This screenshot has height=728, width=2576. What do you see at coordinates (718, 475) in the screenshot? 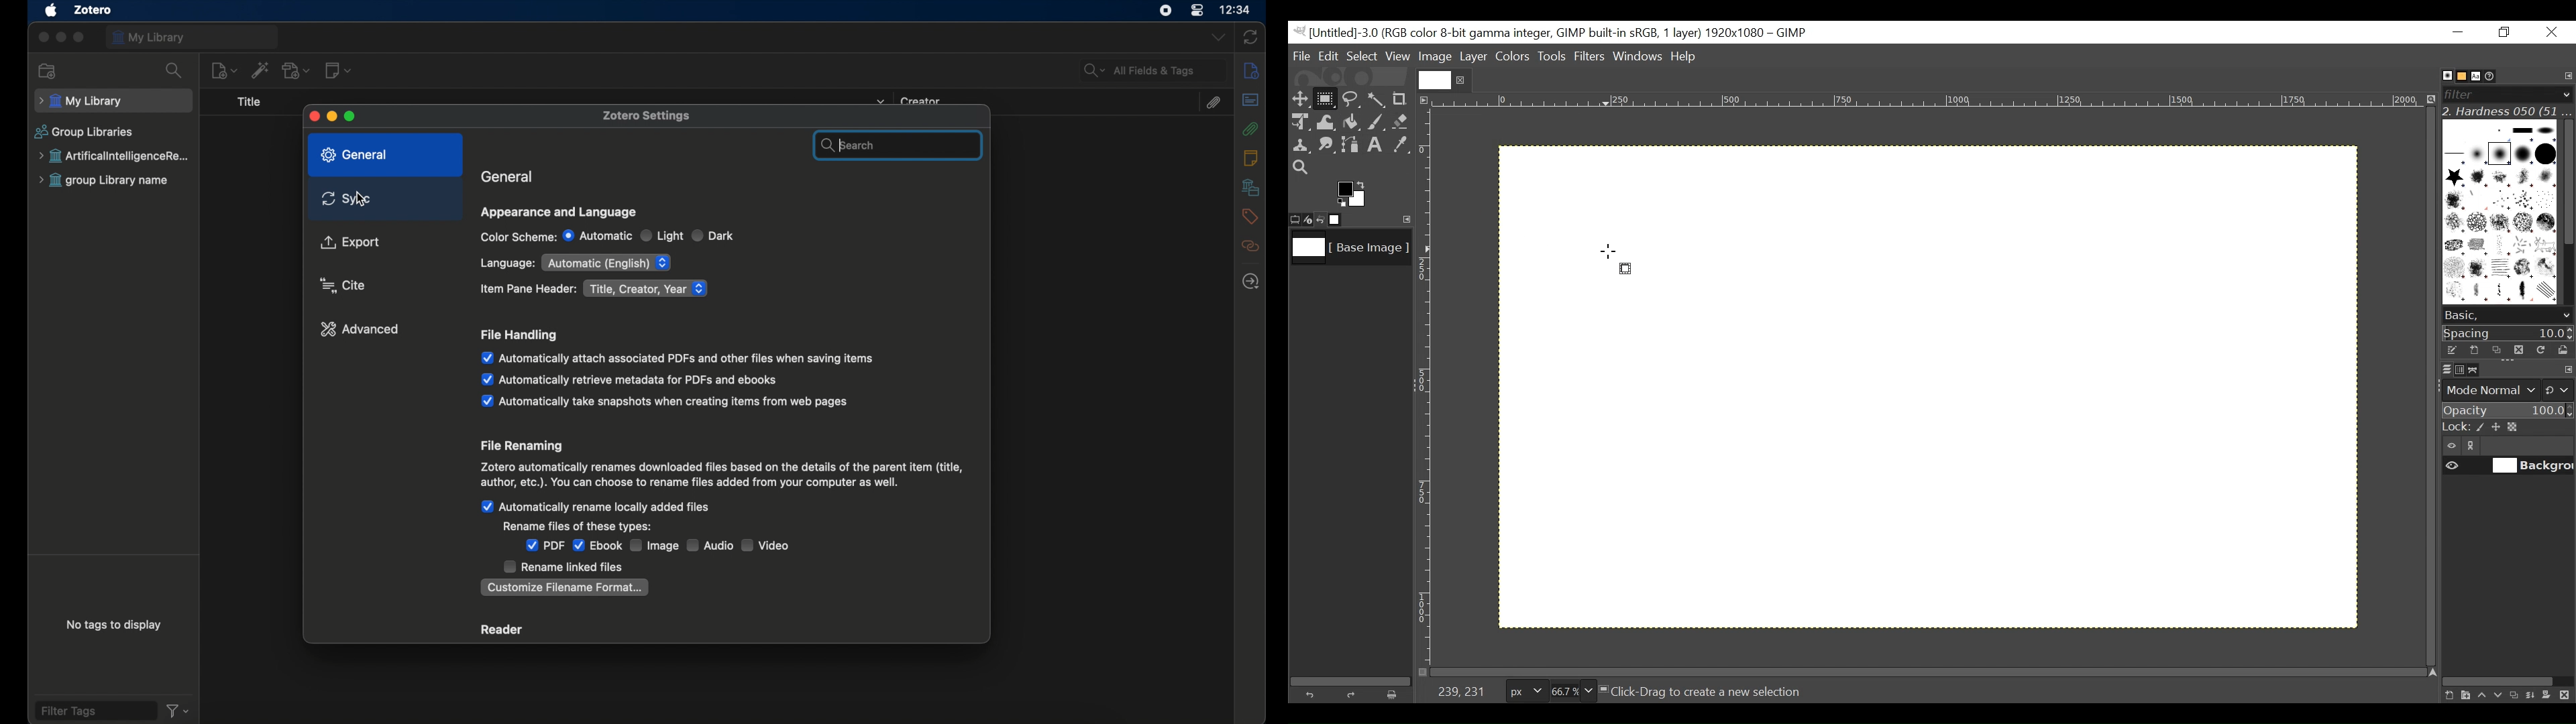
I see `file renaming info` at bounding box center [718, 475].